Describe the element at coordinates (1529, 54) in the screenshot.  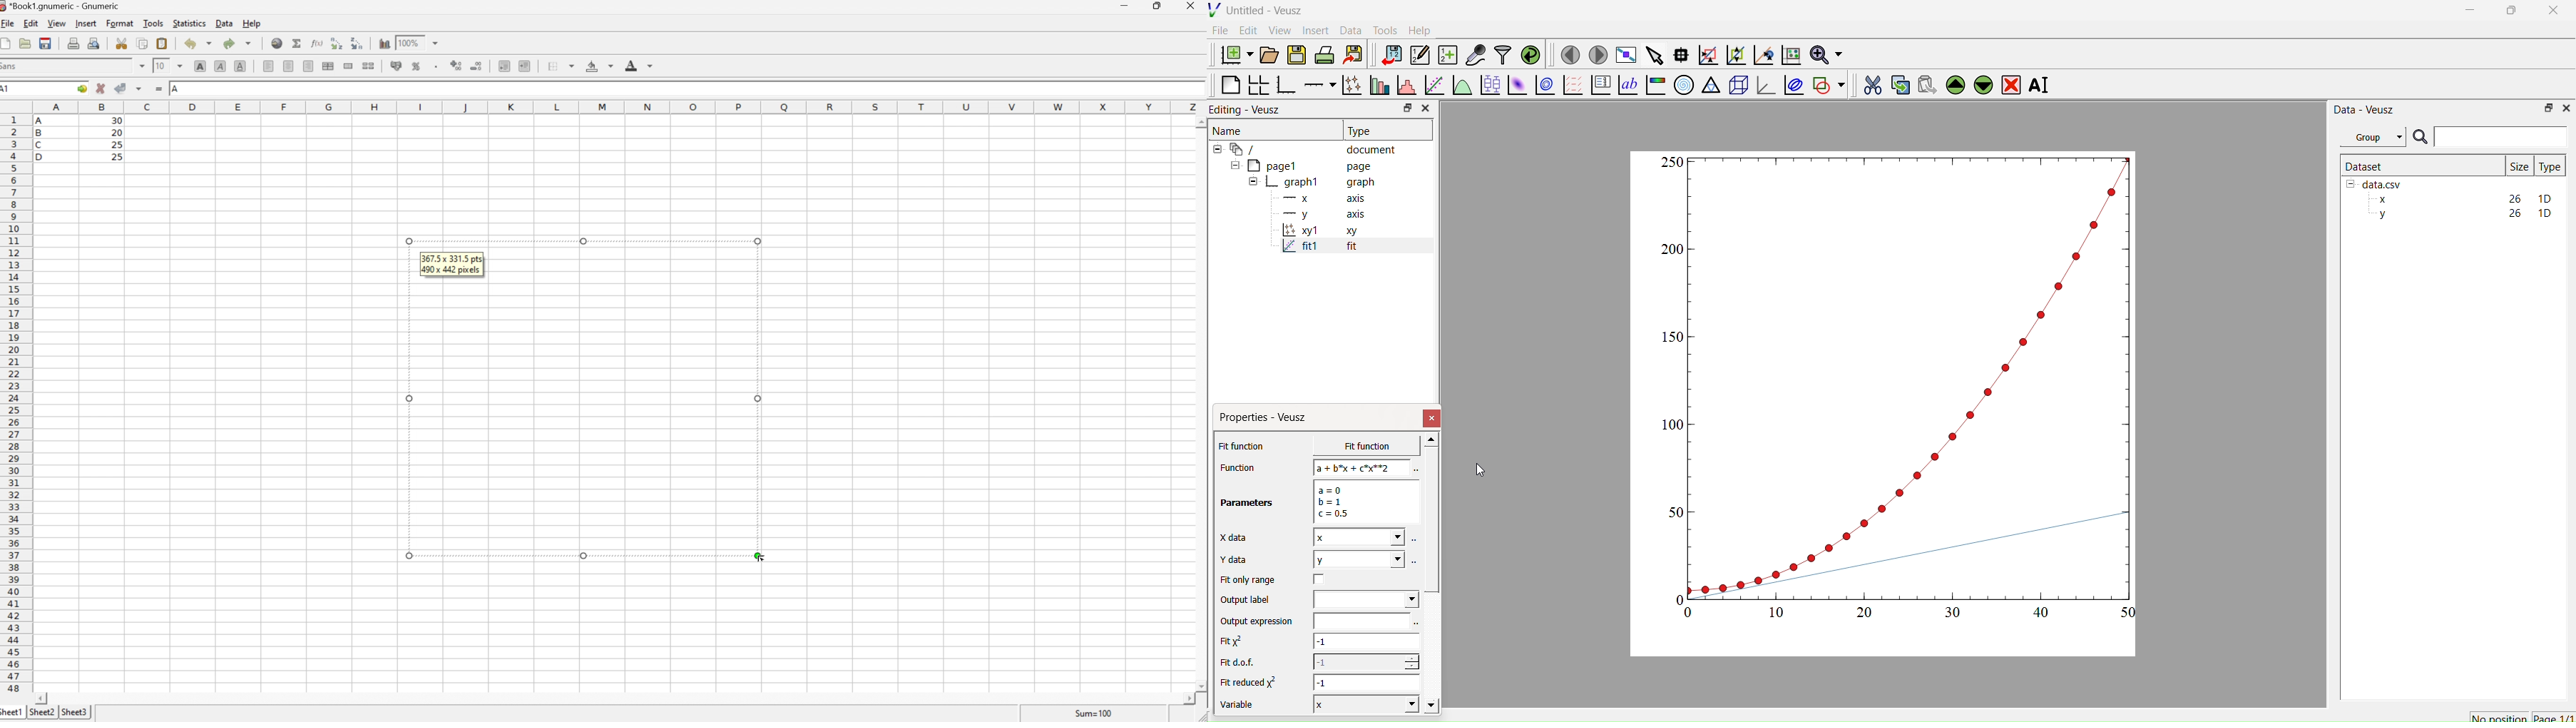
I see `Reload linked dataset` at that location.